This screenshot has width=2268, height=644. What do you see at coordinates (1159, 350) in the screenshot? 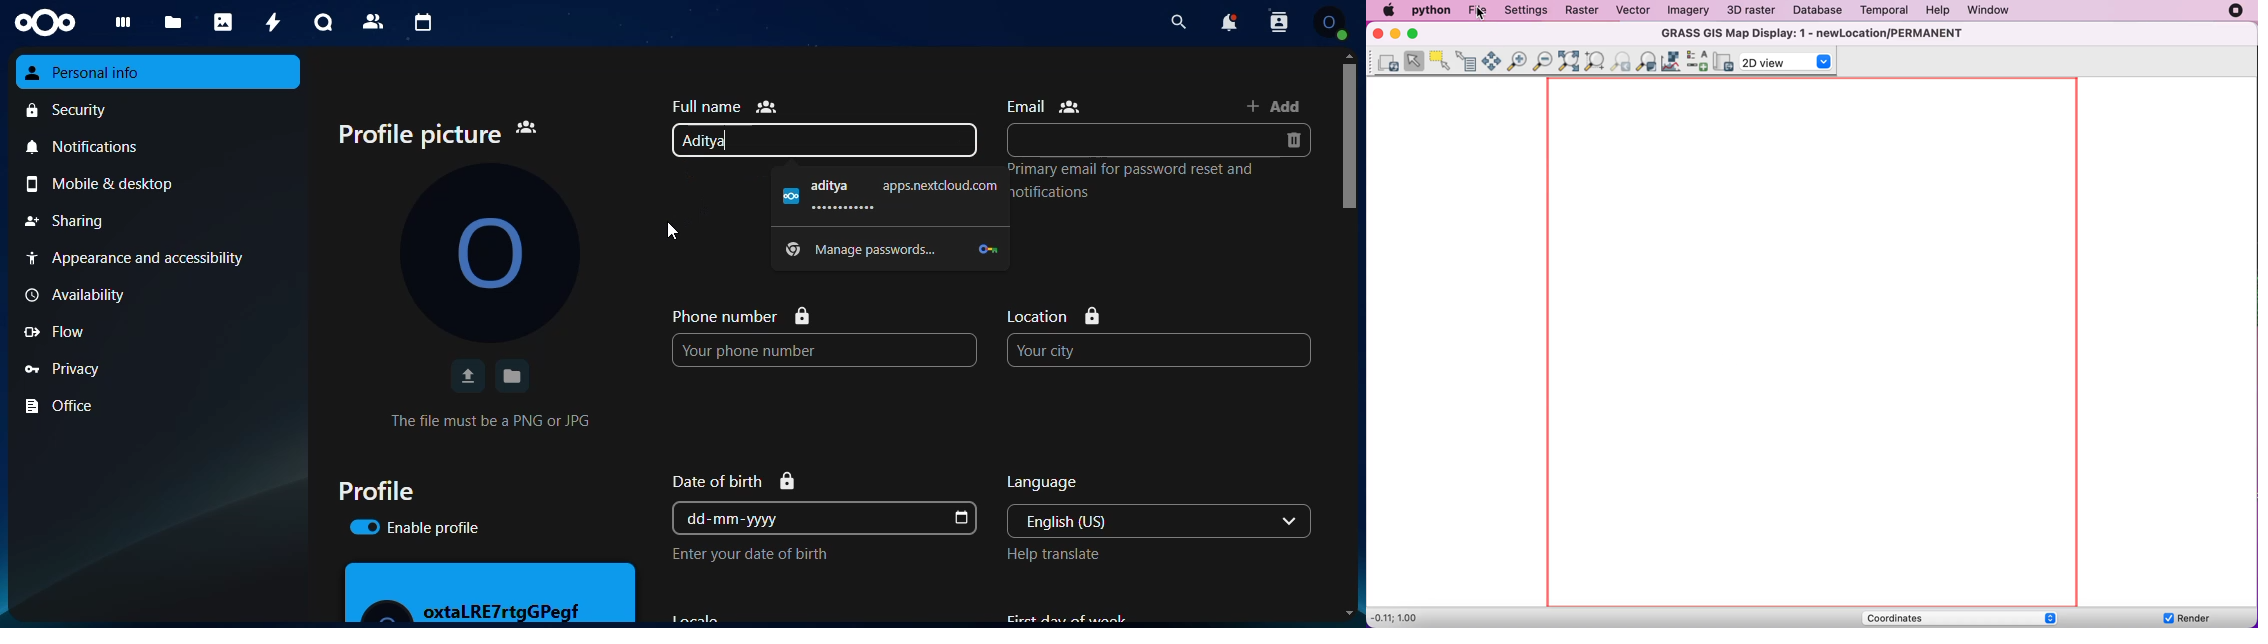
I see `Your city` at bounding box center [1159, 350].